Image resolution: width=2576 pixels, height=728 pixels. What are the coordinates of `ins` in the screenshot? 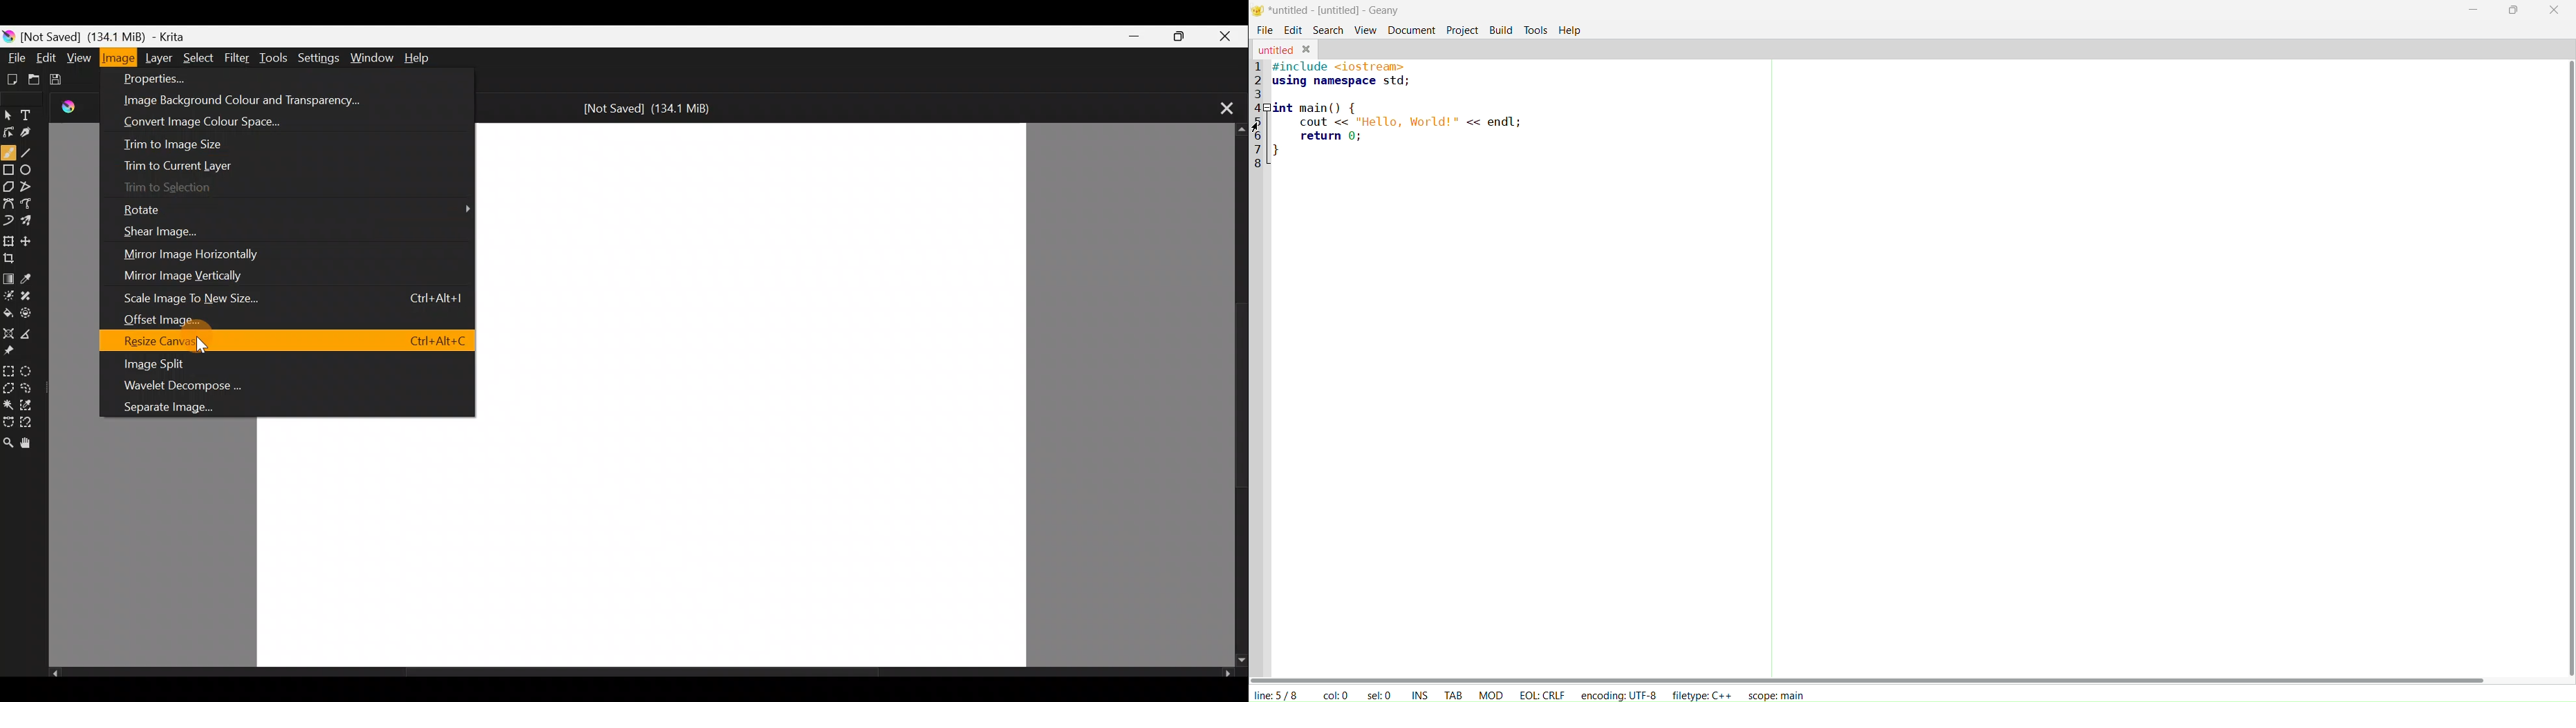 It's located at (1419, 694).